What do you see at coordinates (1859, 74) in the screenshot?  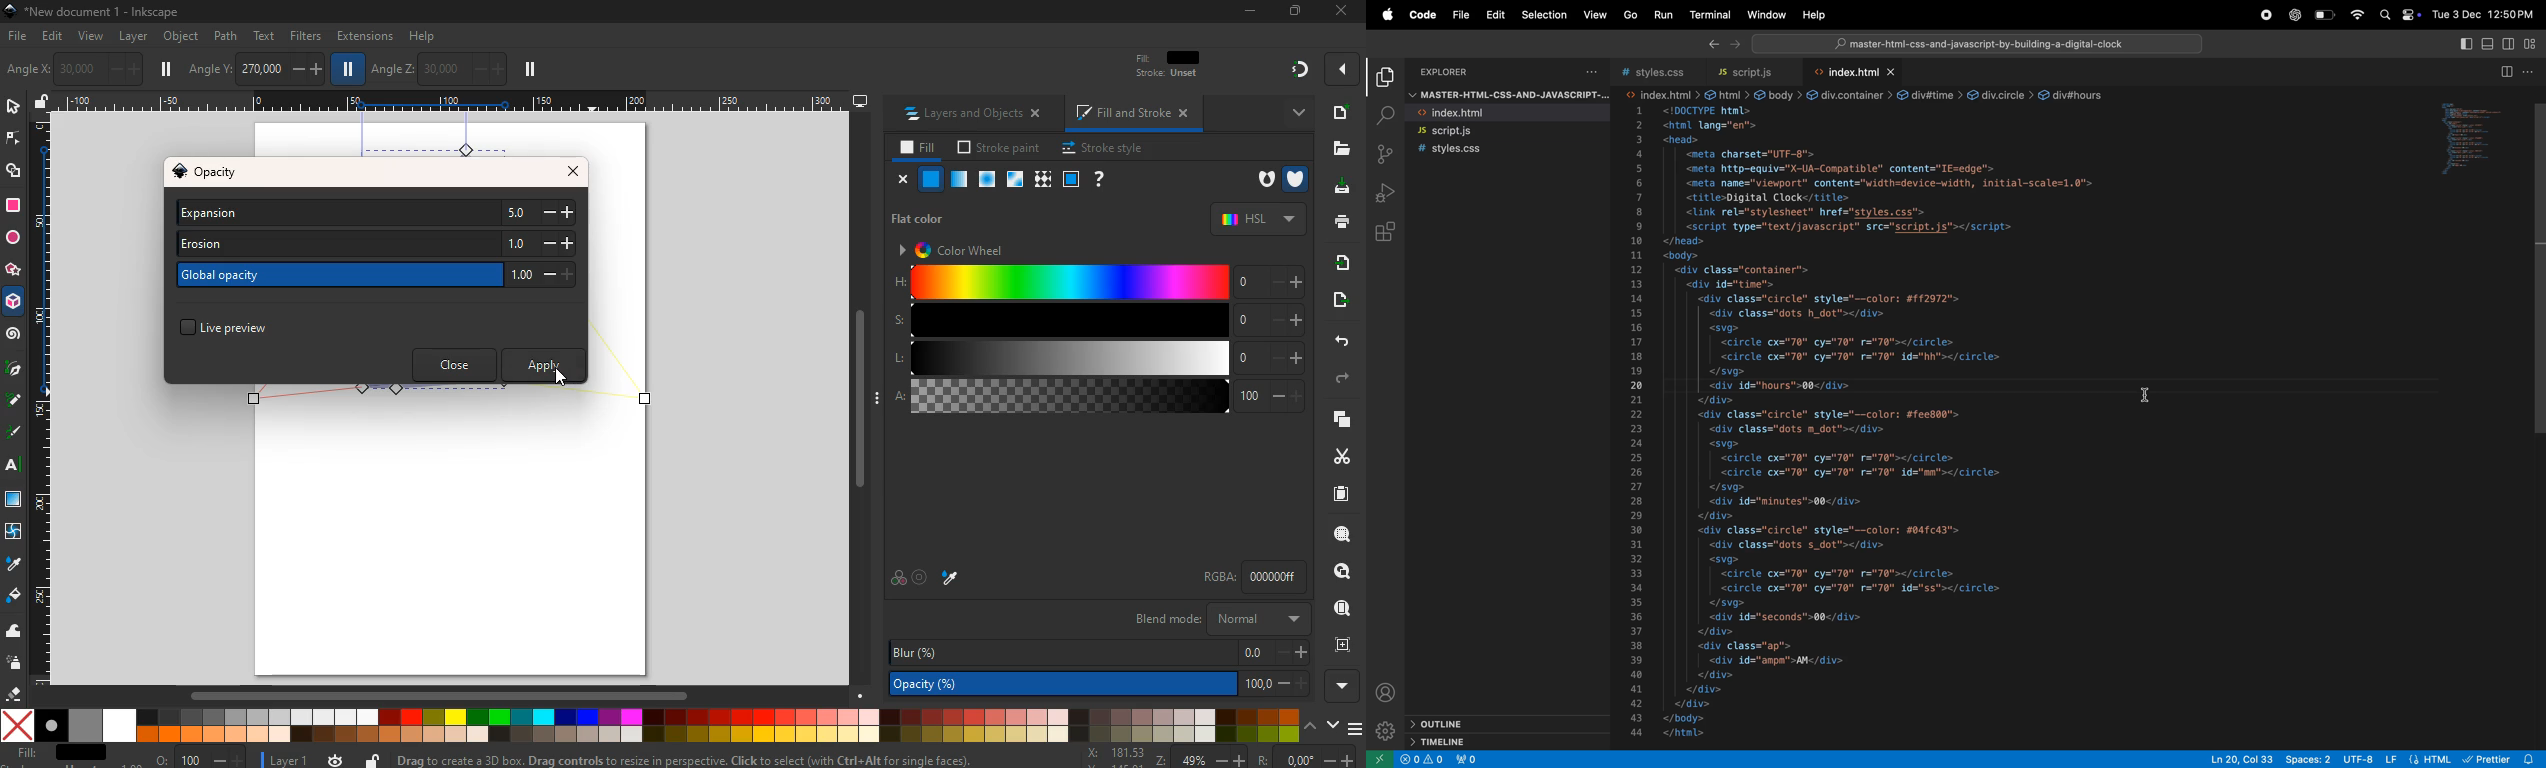 I see `index.html` at bounding box center [1859, 74].